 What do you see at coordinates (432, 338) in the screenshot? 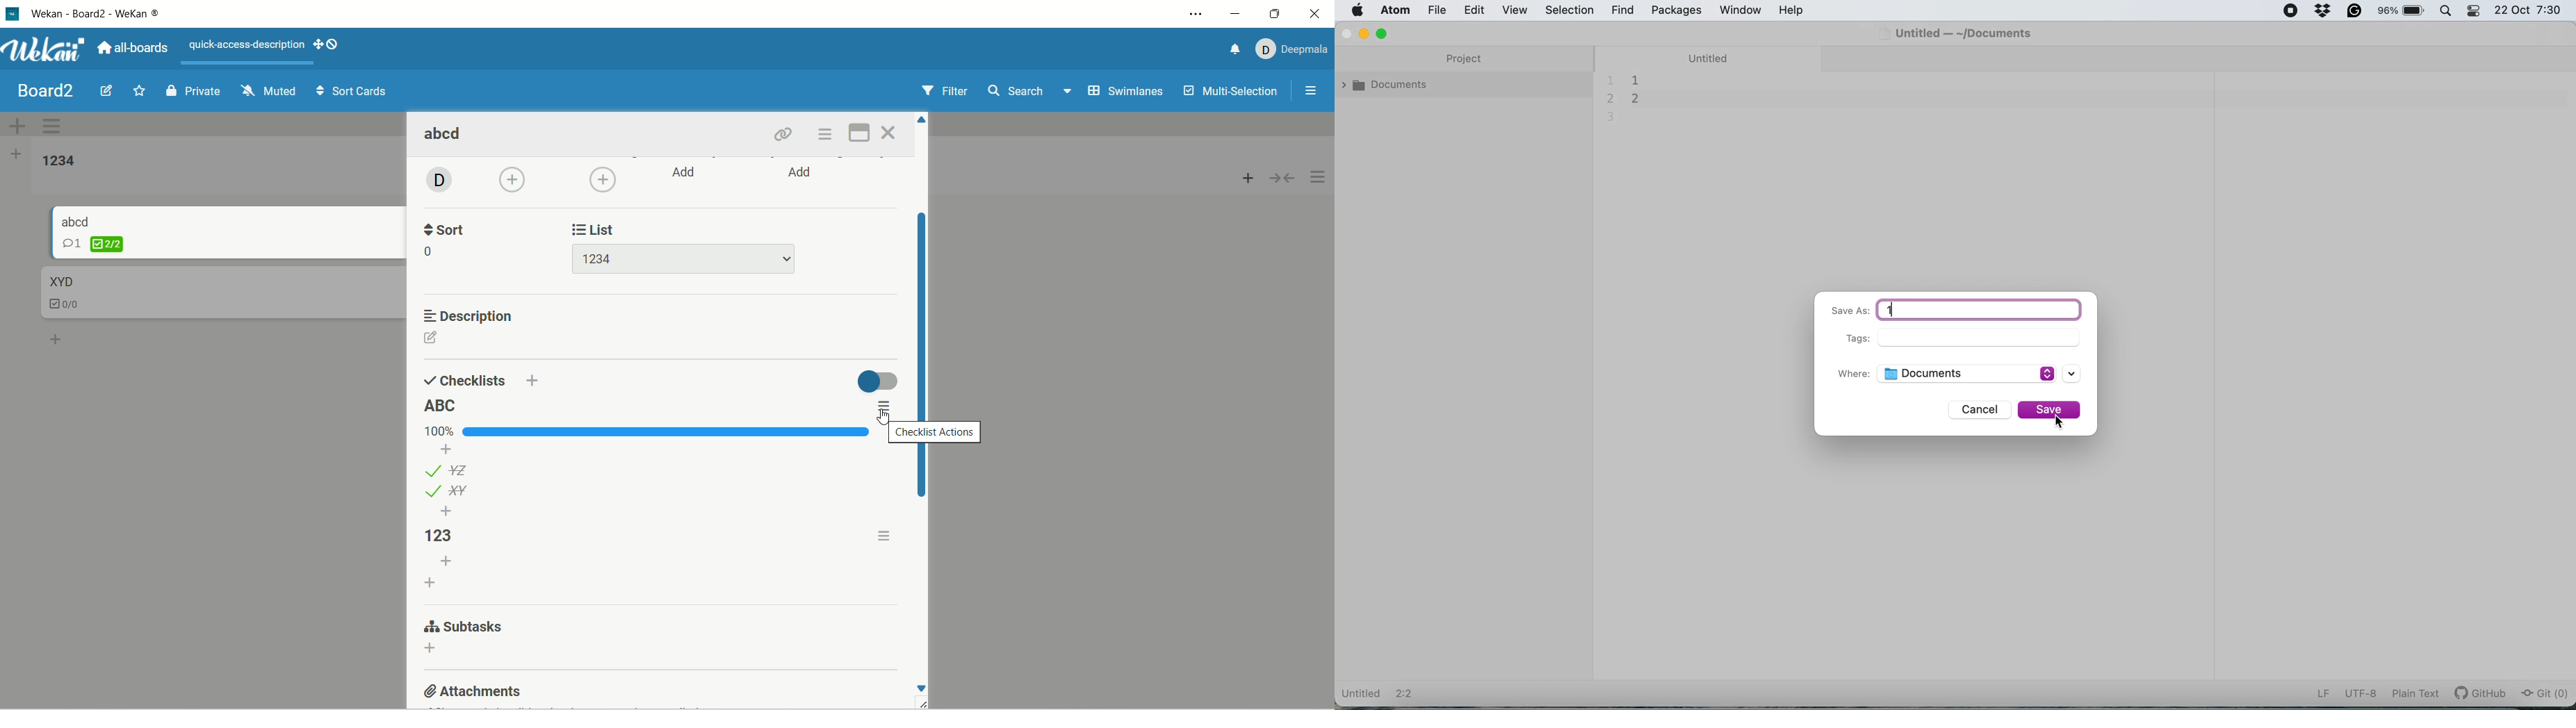
I see `edit` at bounding box center [432, 338].